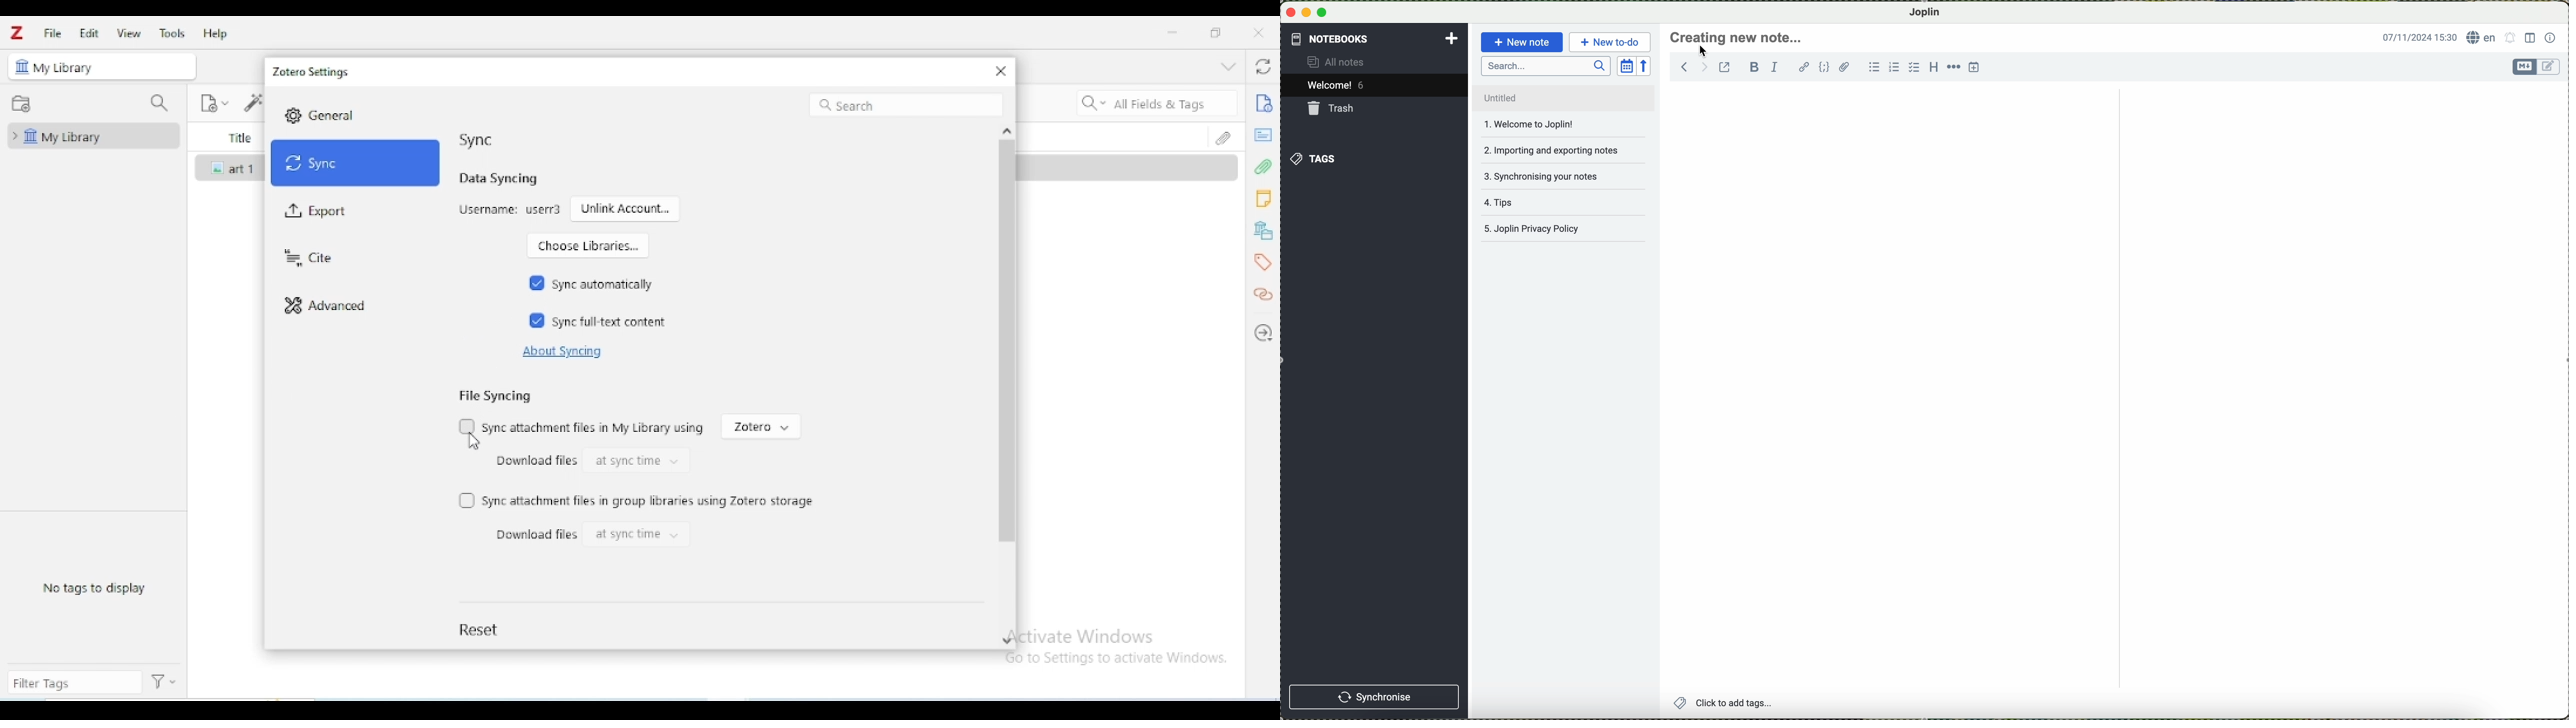 This screenshot has height=728, width=2576. What do you see at coordinates (1315, 159) in the screenshot?
I see `tags` at bounding box center [1315, 159].